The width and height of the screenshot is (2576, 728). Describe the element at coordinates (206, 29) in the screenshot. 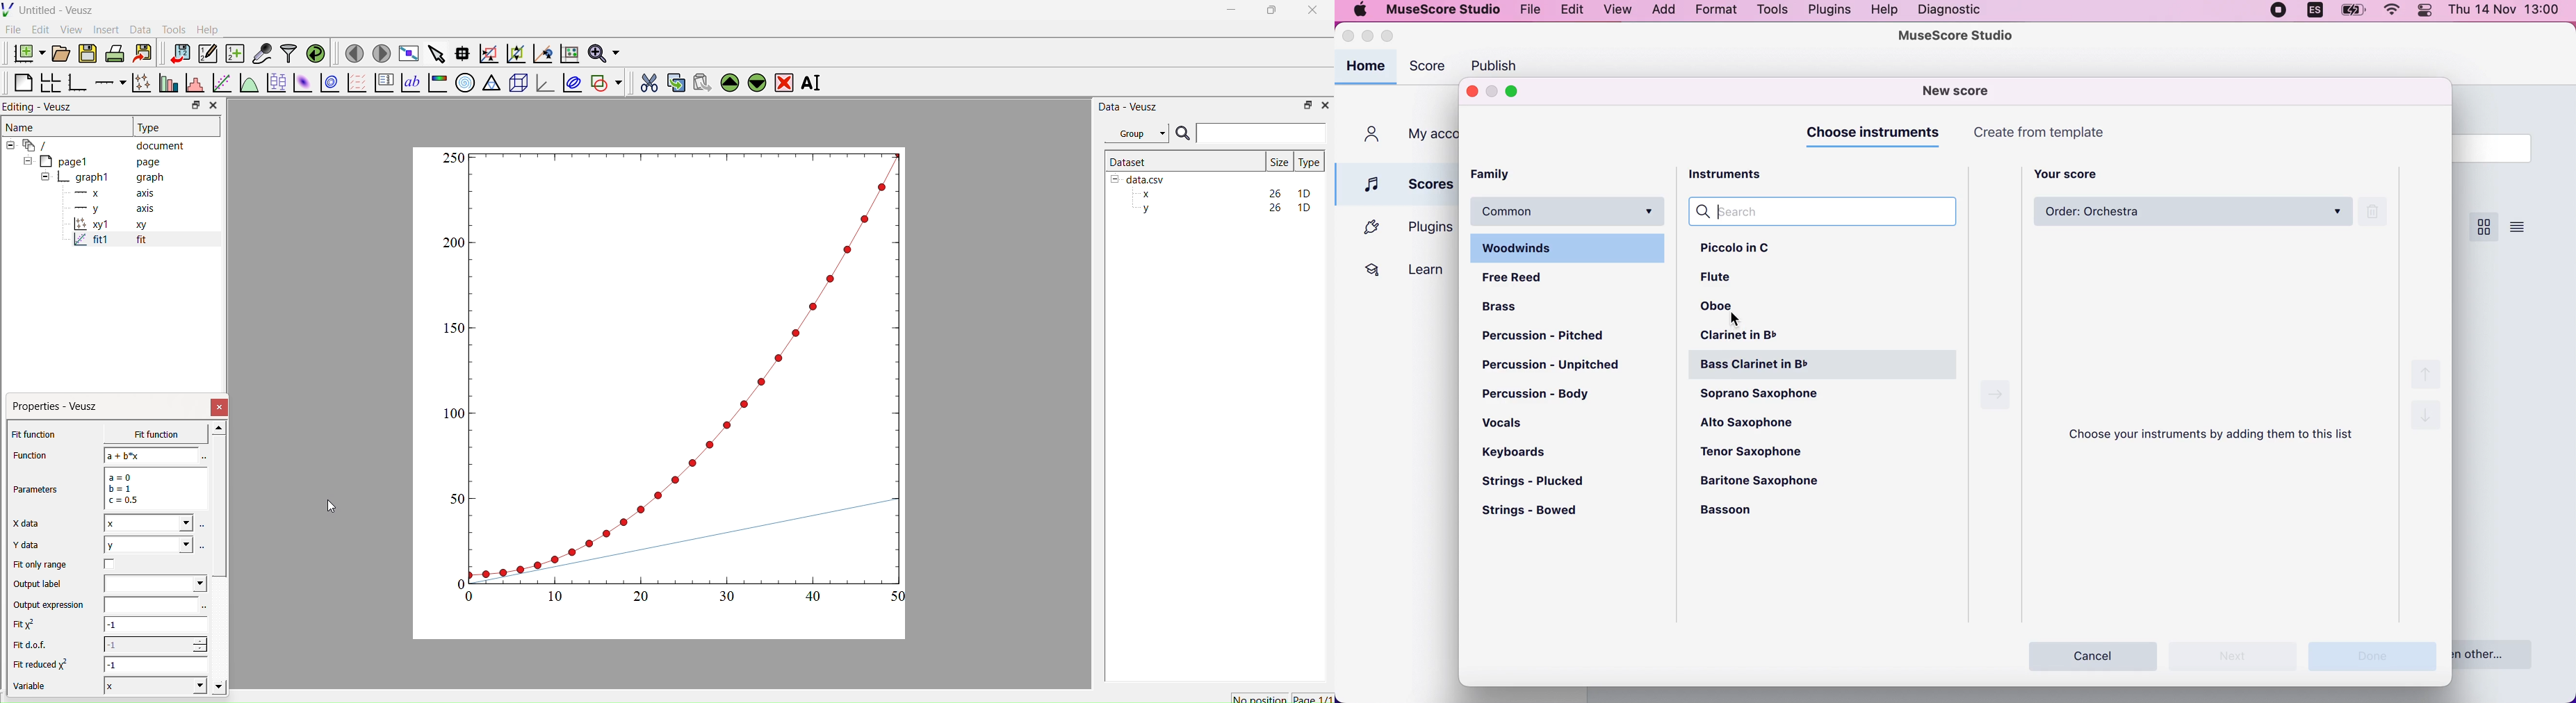

I see `Help` at that location.